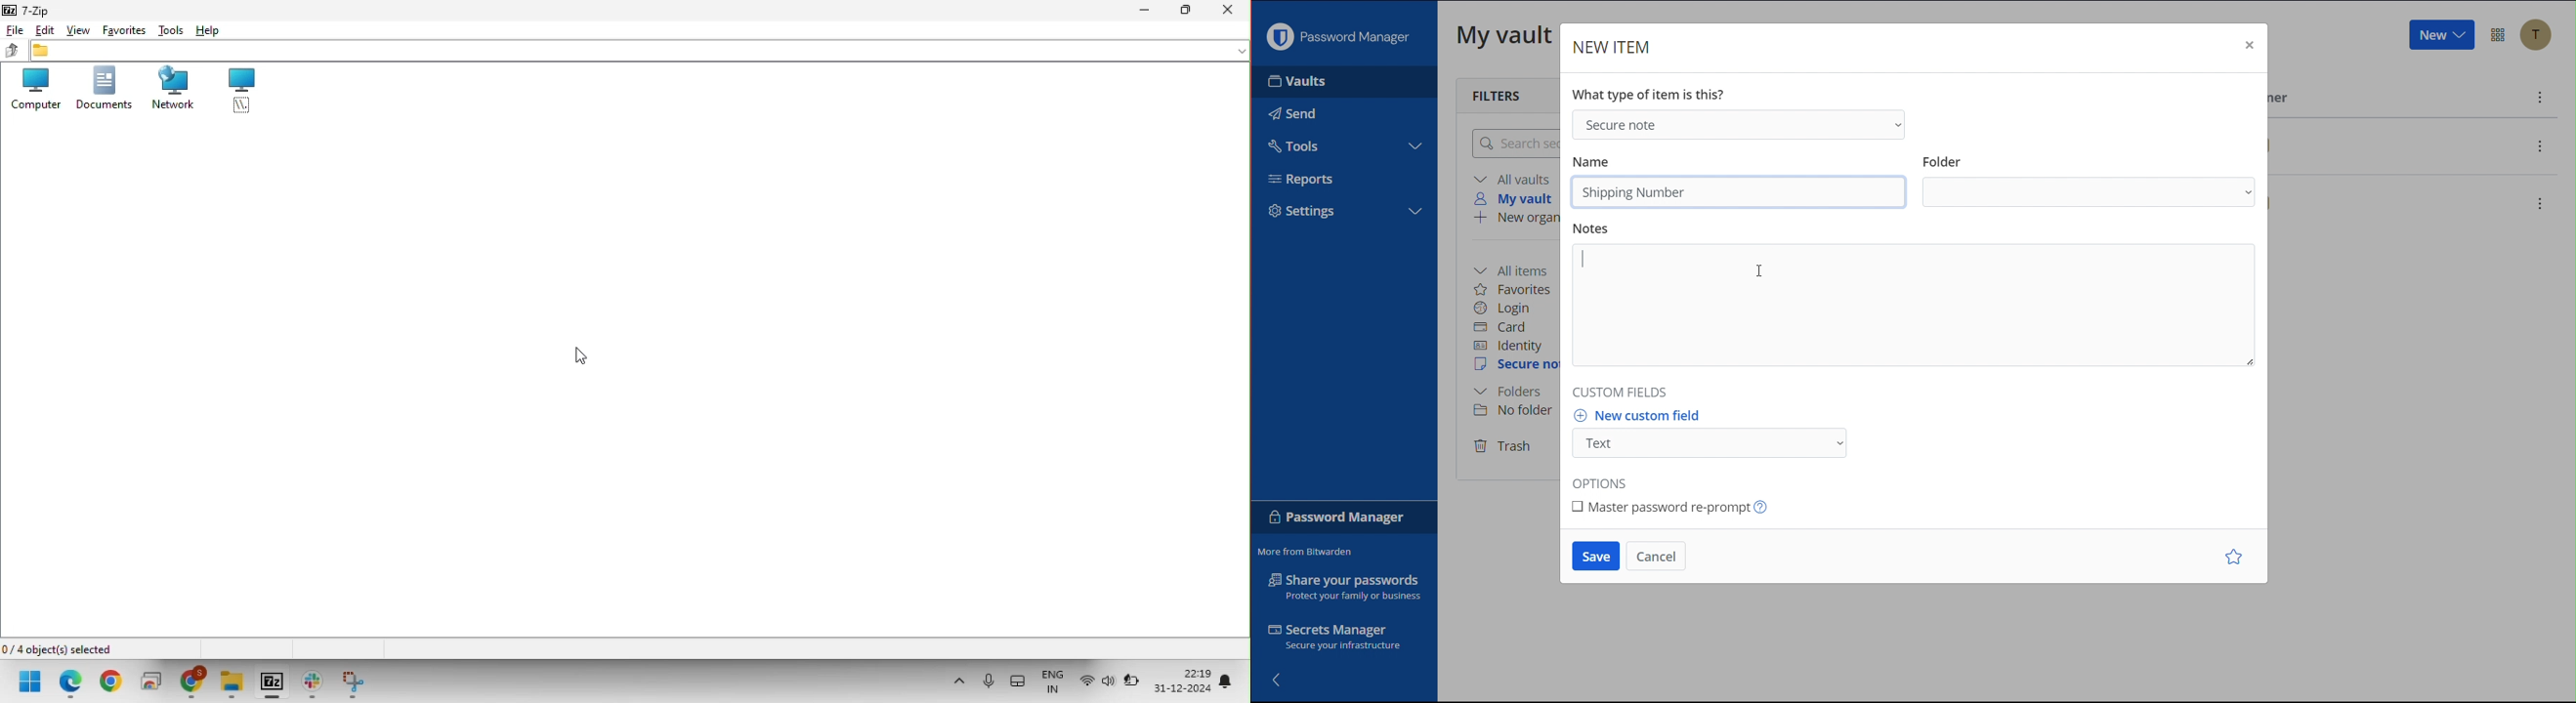  Describe the element at coordinates (2500, 34) in the screenshot. I see `Options` at that location.